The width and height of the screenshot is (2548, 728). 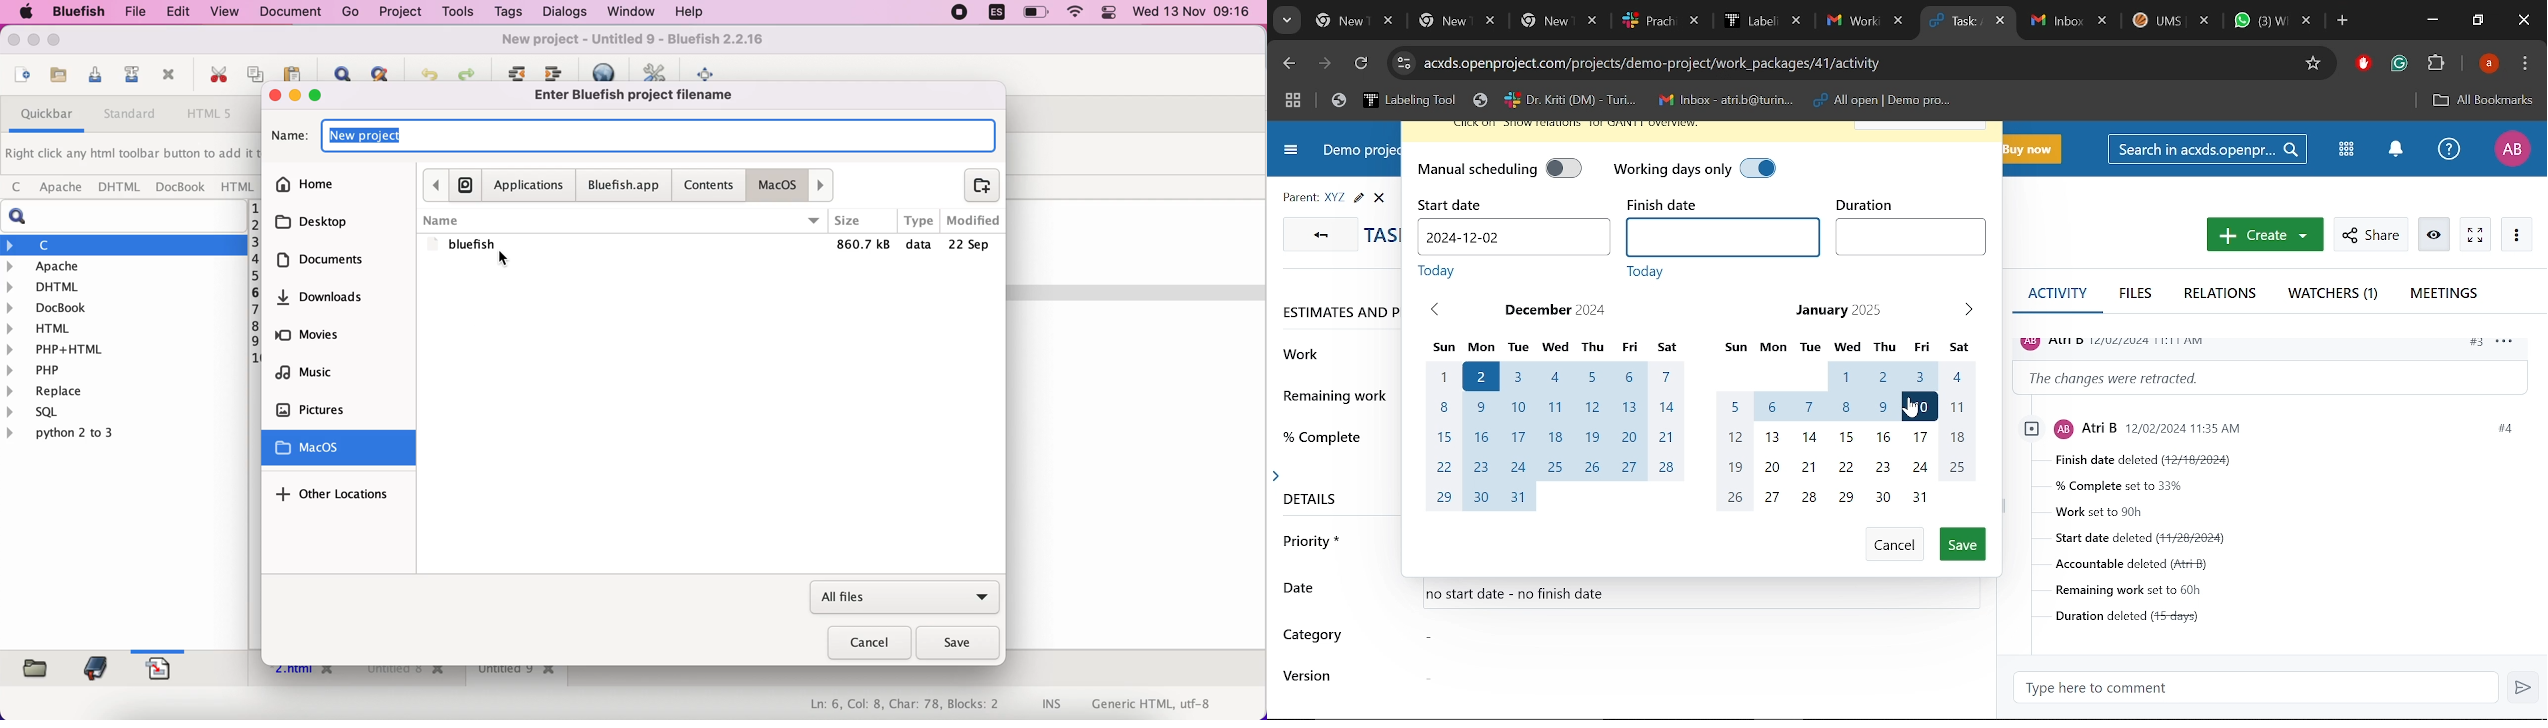 I want to click on copy, so click(x=257, y=70).